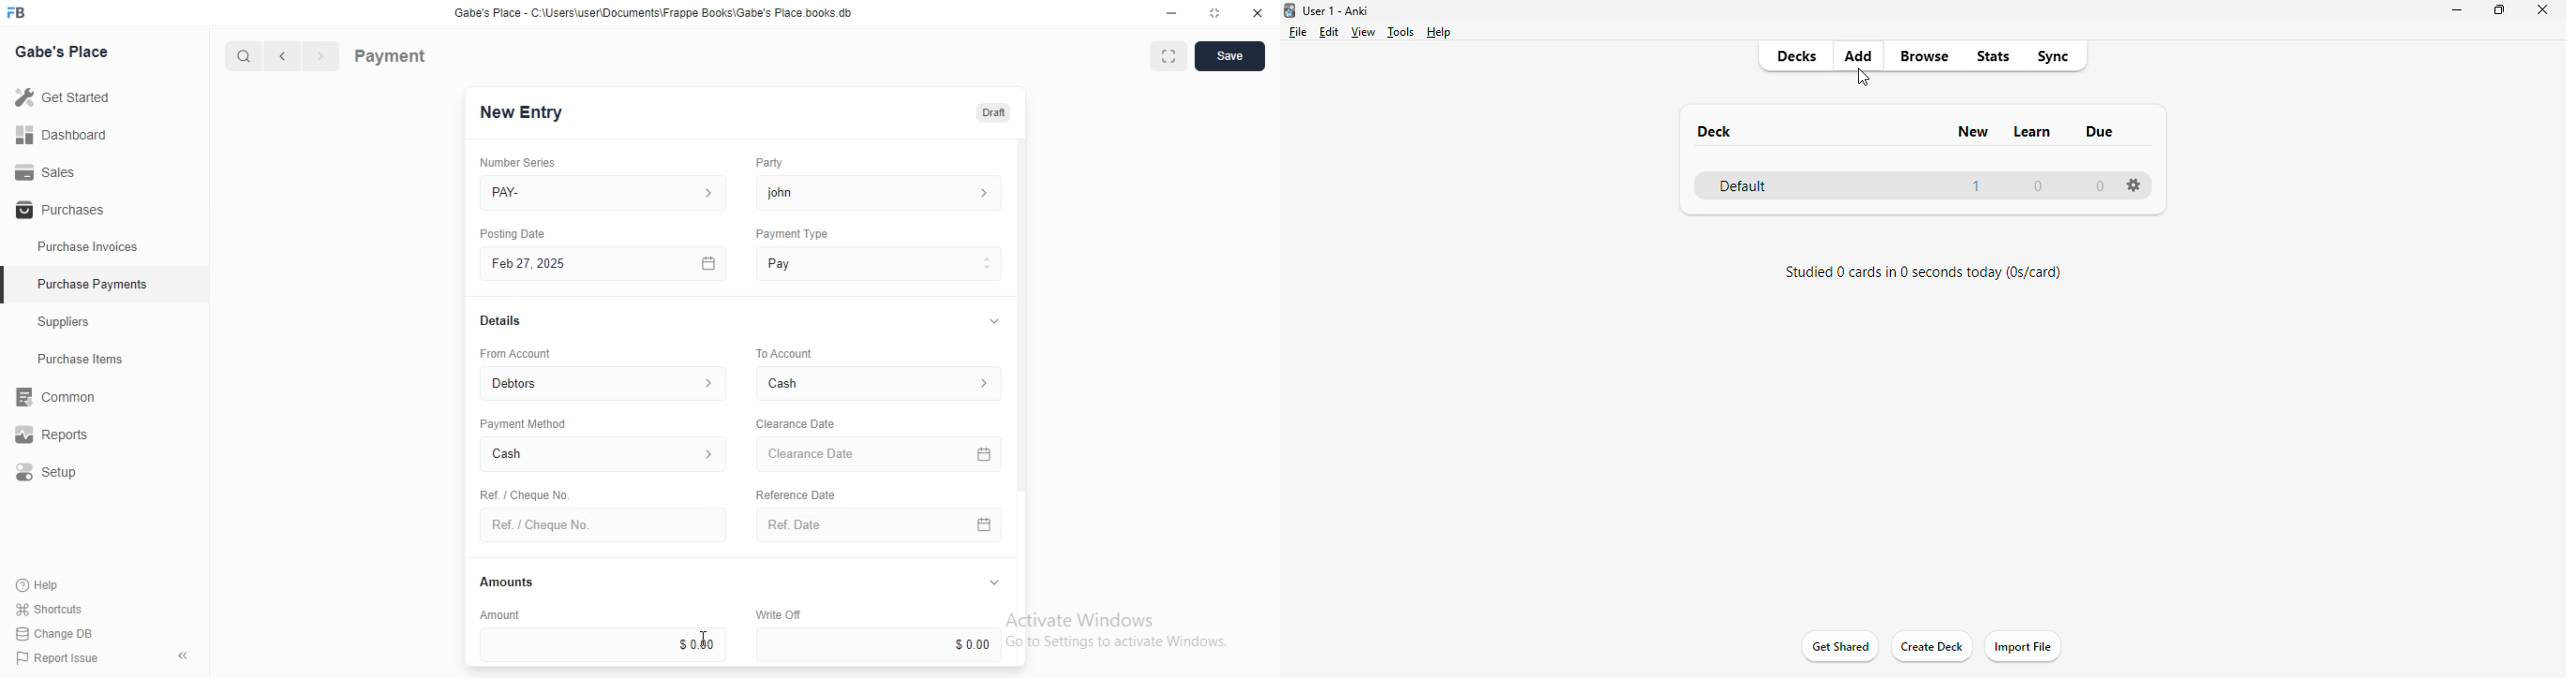 The width and height of the screenshot is (2576, 700). Describe the element at coordinates (286, 58) in the screenshot. I see `navigate backward` at that location.